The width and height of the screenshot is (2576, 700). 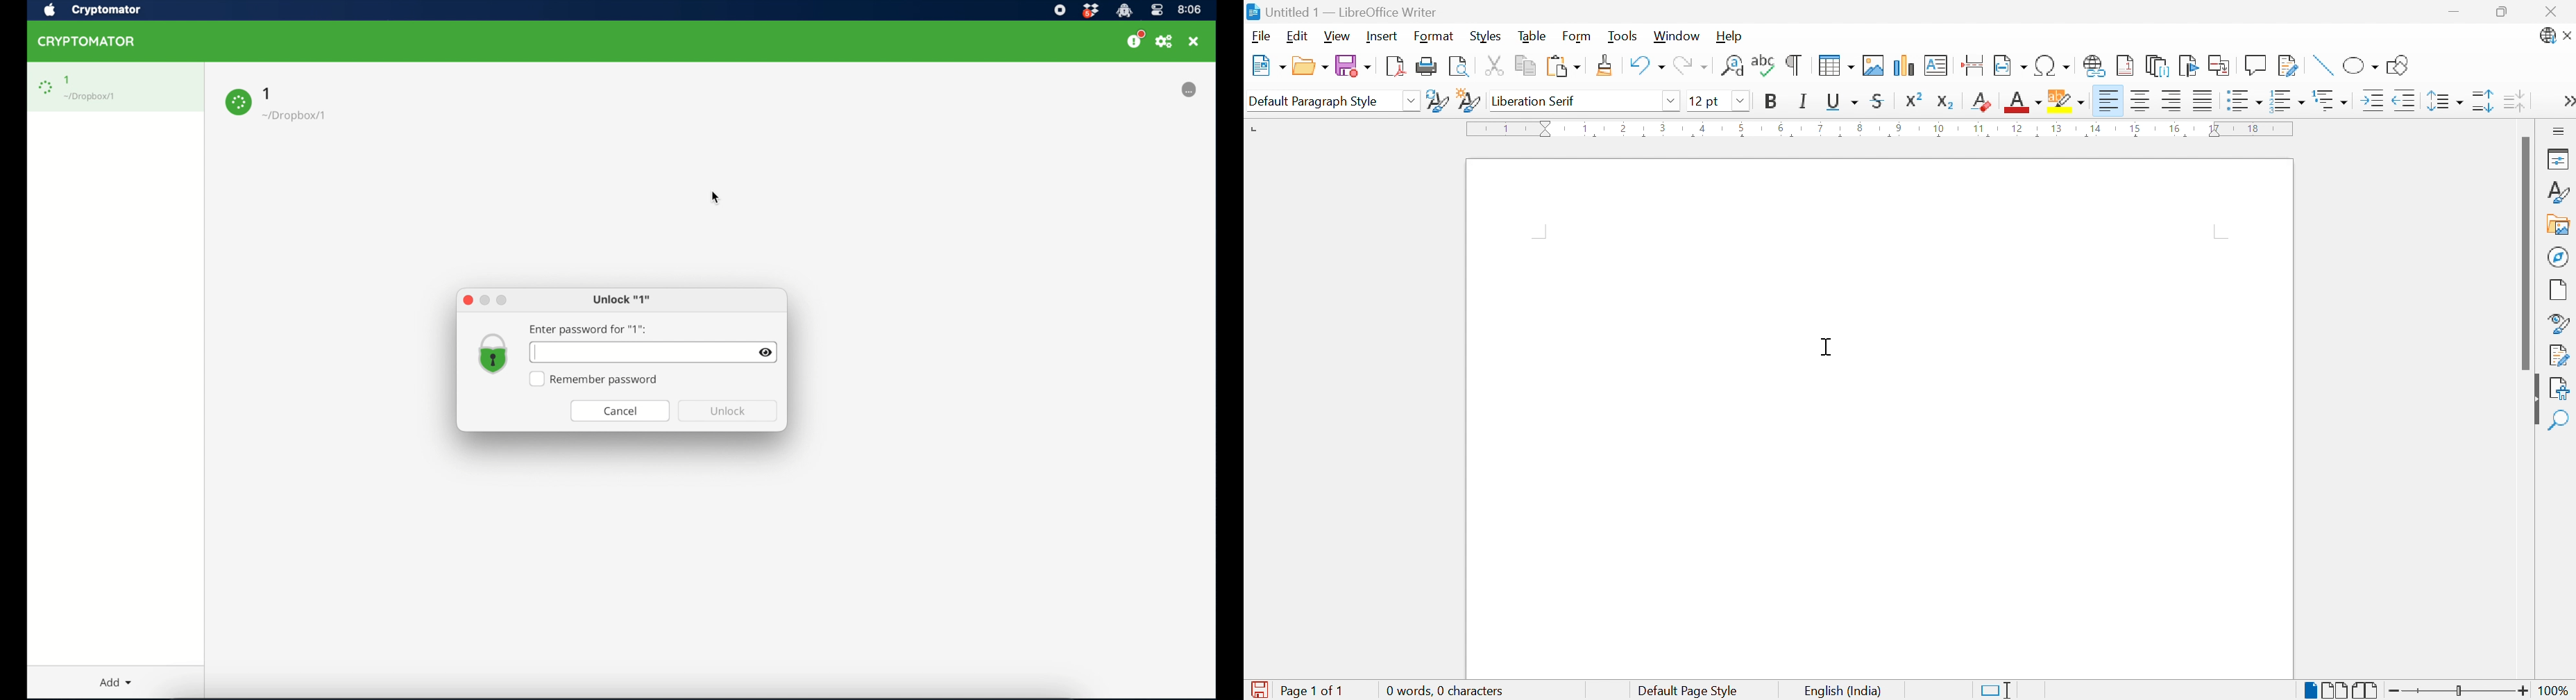 What do you see at coordinates (101, 88) in the screenshot?
I see `1 Dropbox/1` at bounding box center [101, 88].